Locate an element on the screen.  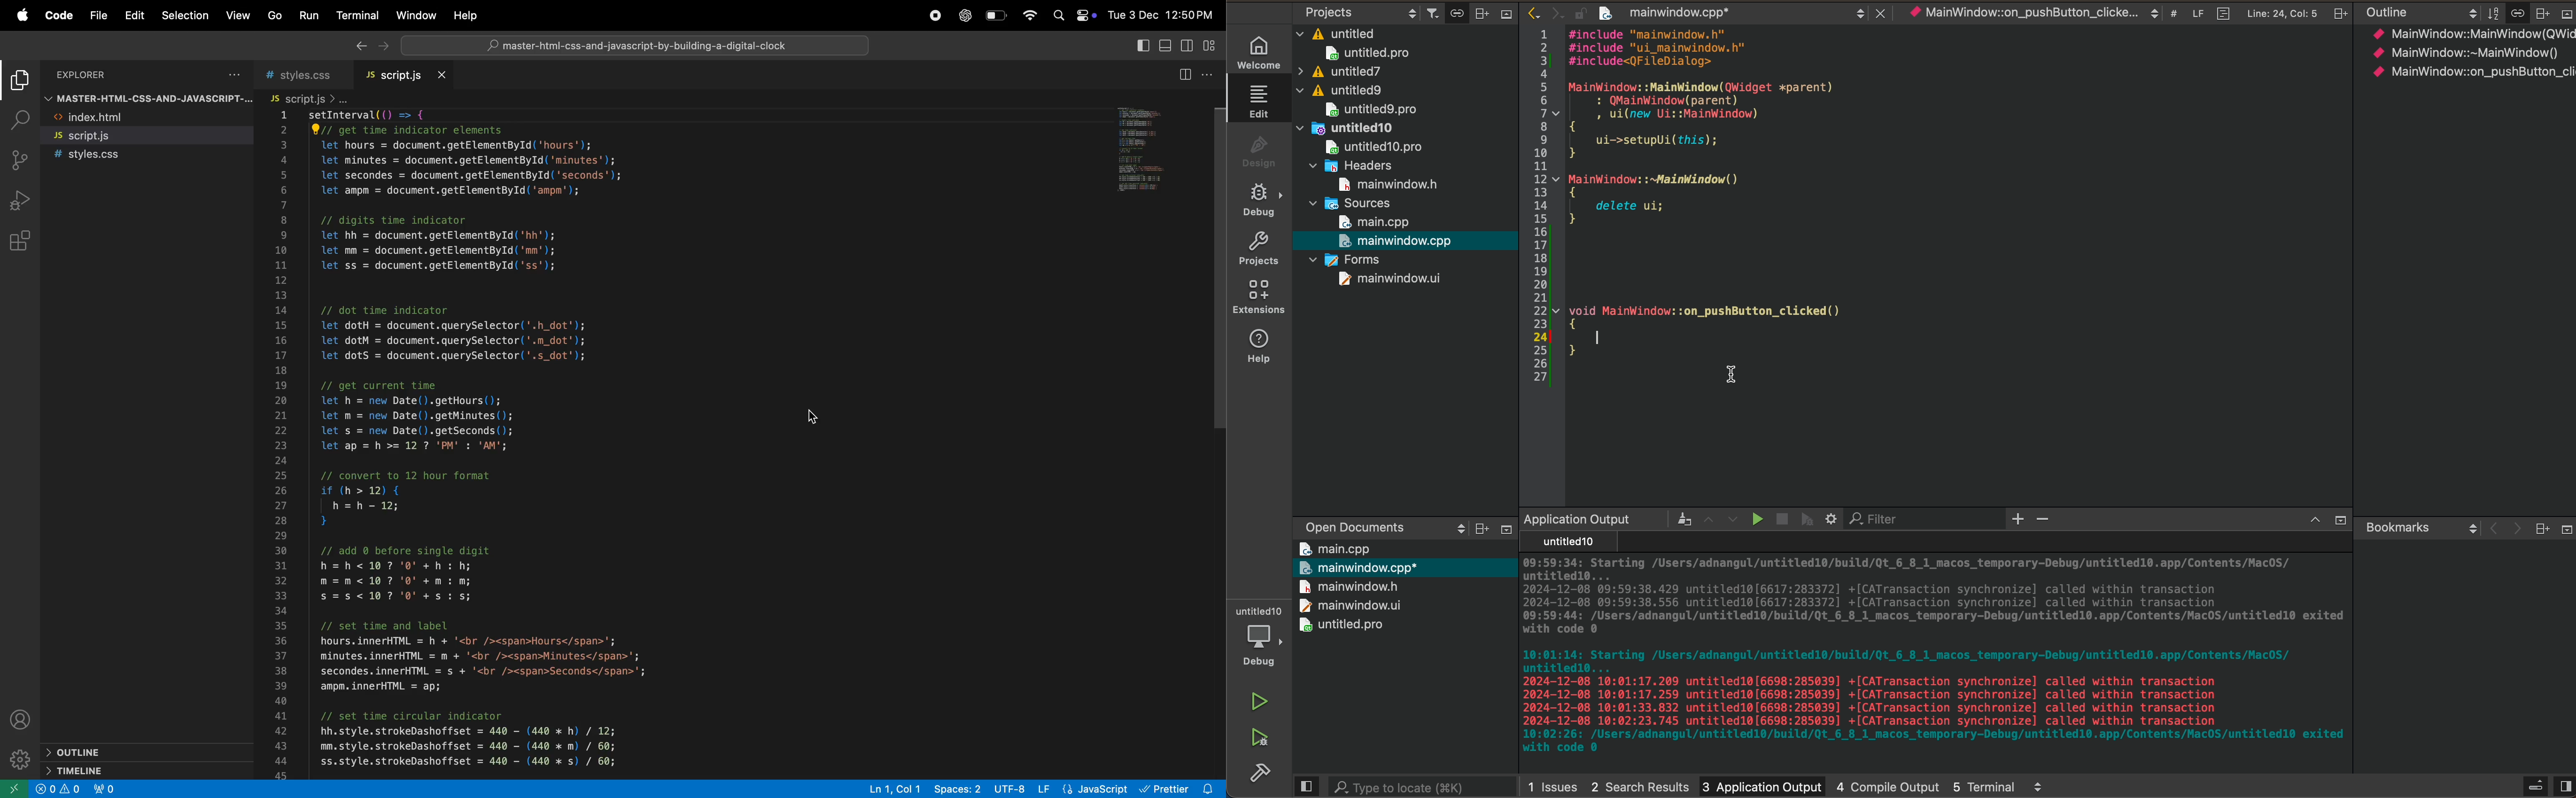
 is located at coordinates (1481, 12).